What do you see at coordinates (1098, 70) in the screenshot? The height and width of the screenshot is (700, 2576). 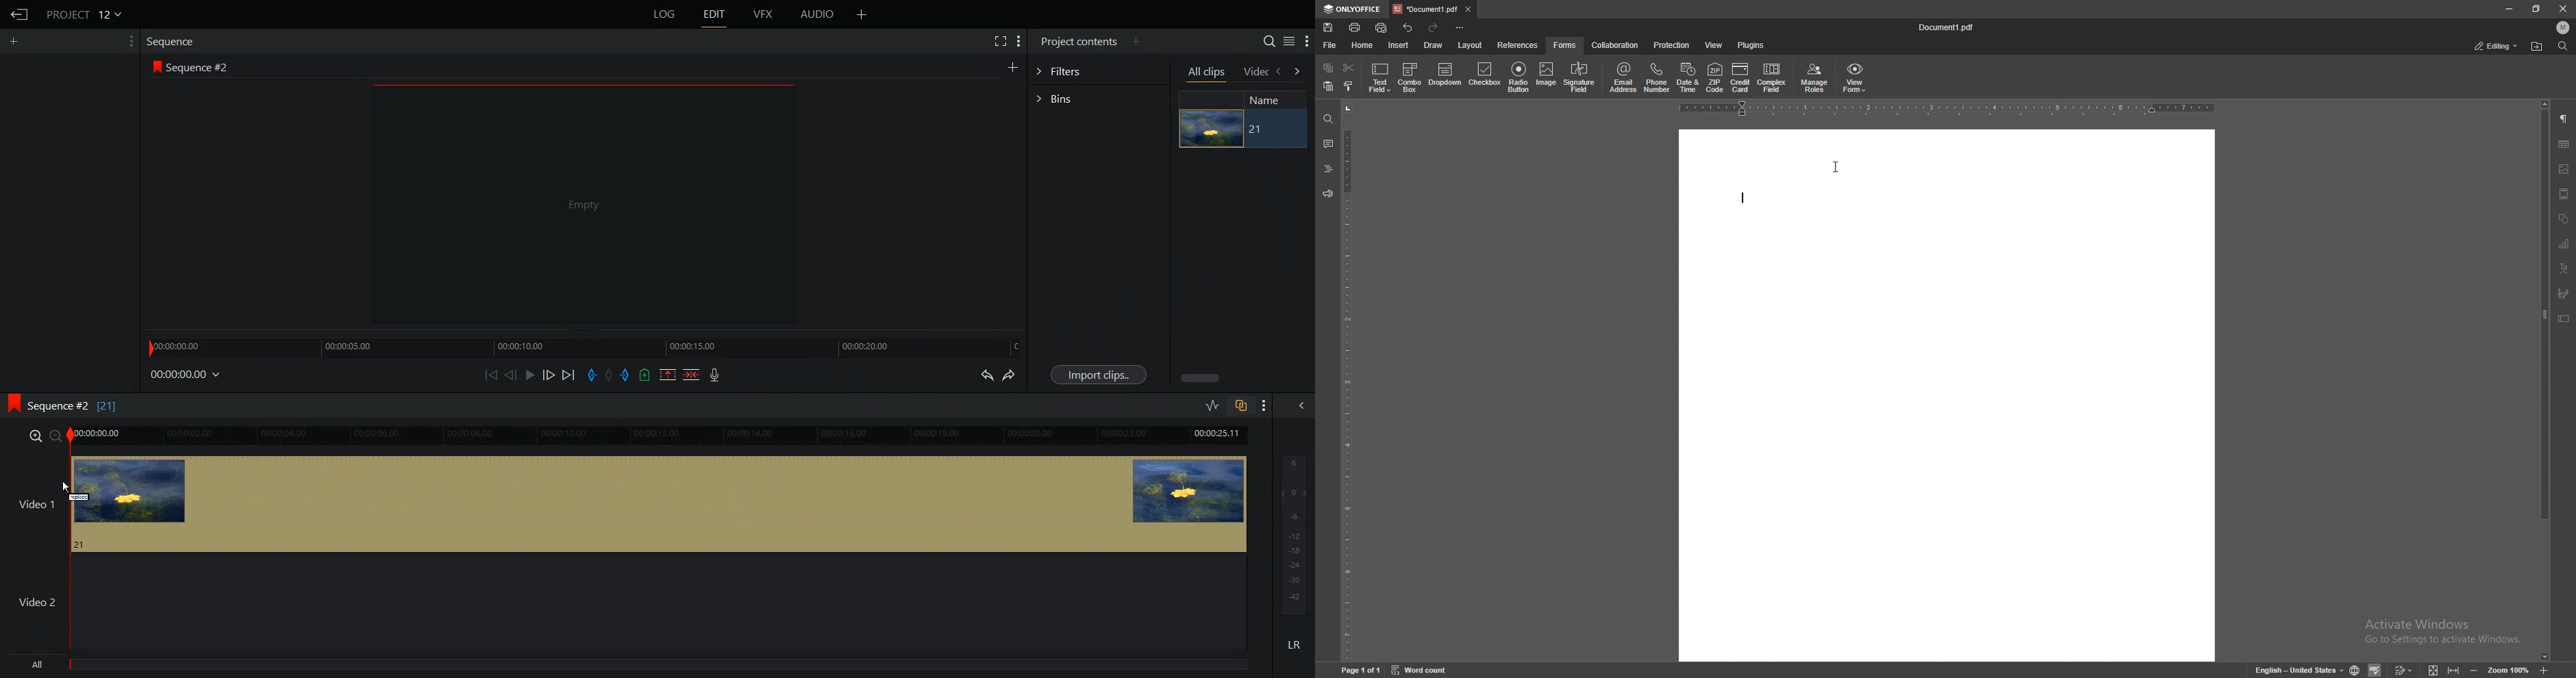 I see `Filters` at bounding box center [1098, 70].